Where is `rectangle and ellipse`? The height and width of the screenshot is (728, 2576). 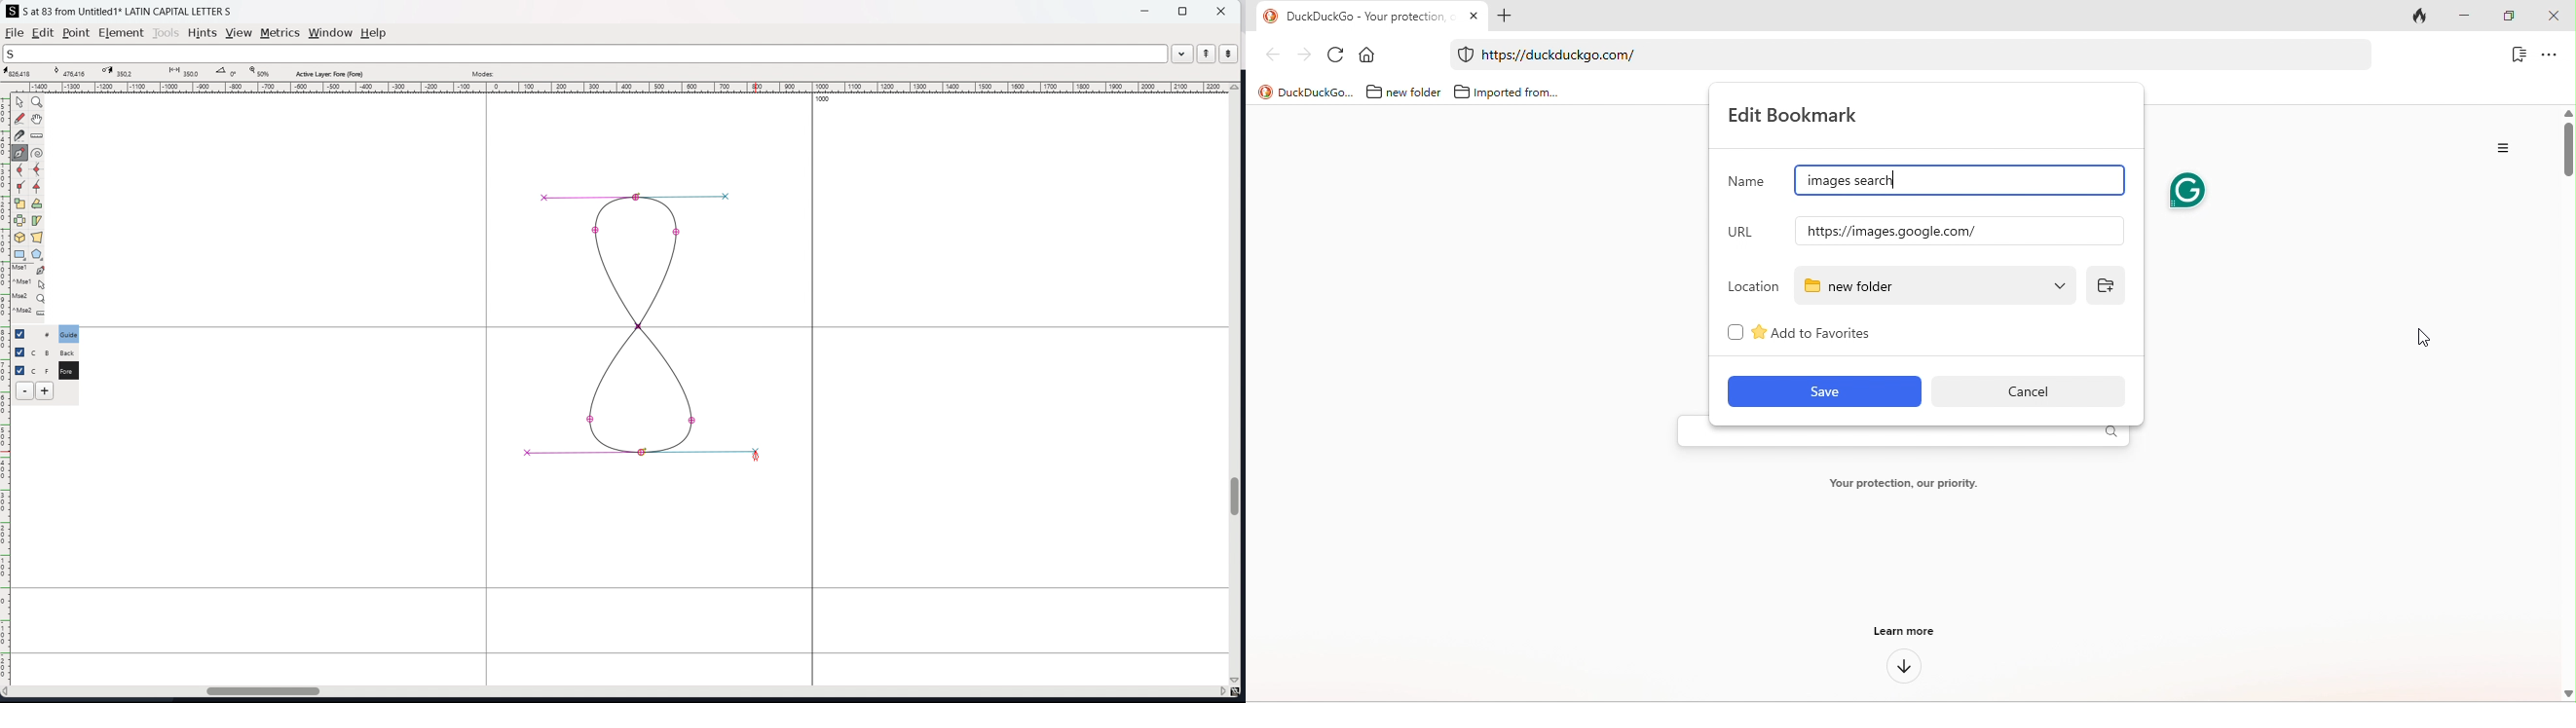
rectangle and ellipse is located at coordinates (20, 255).